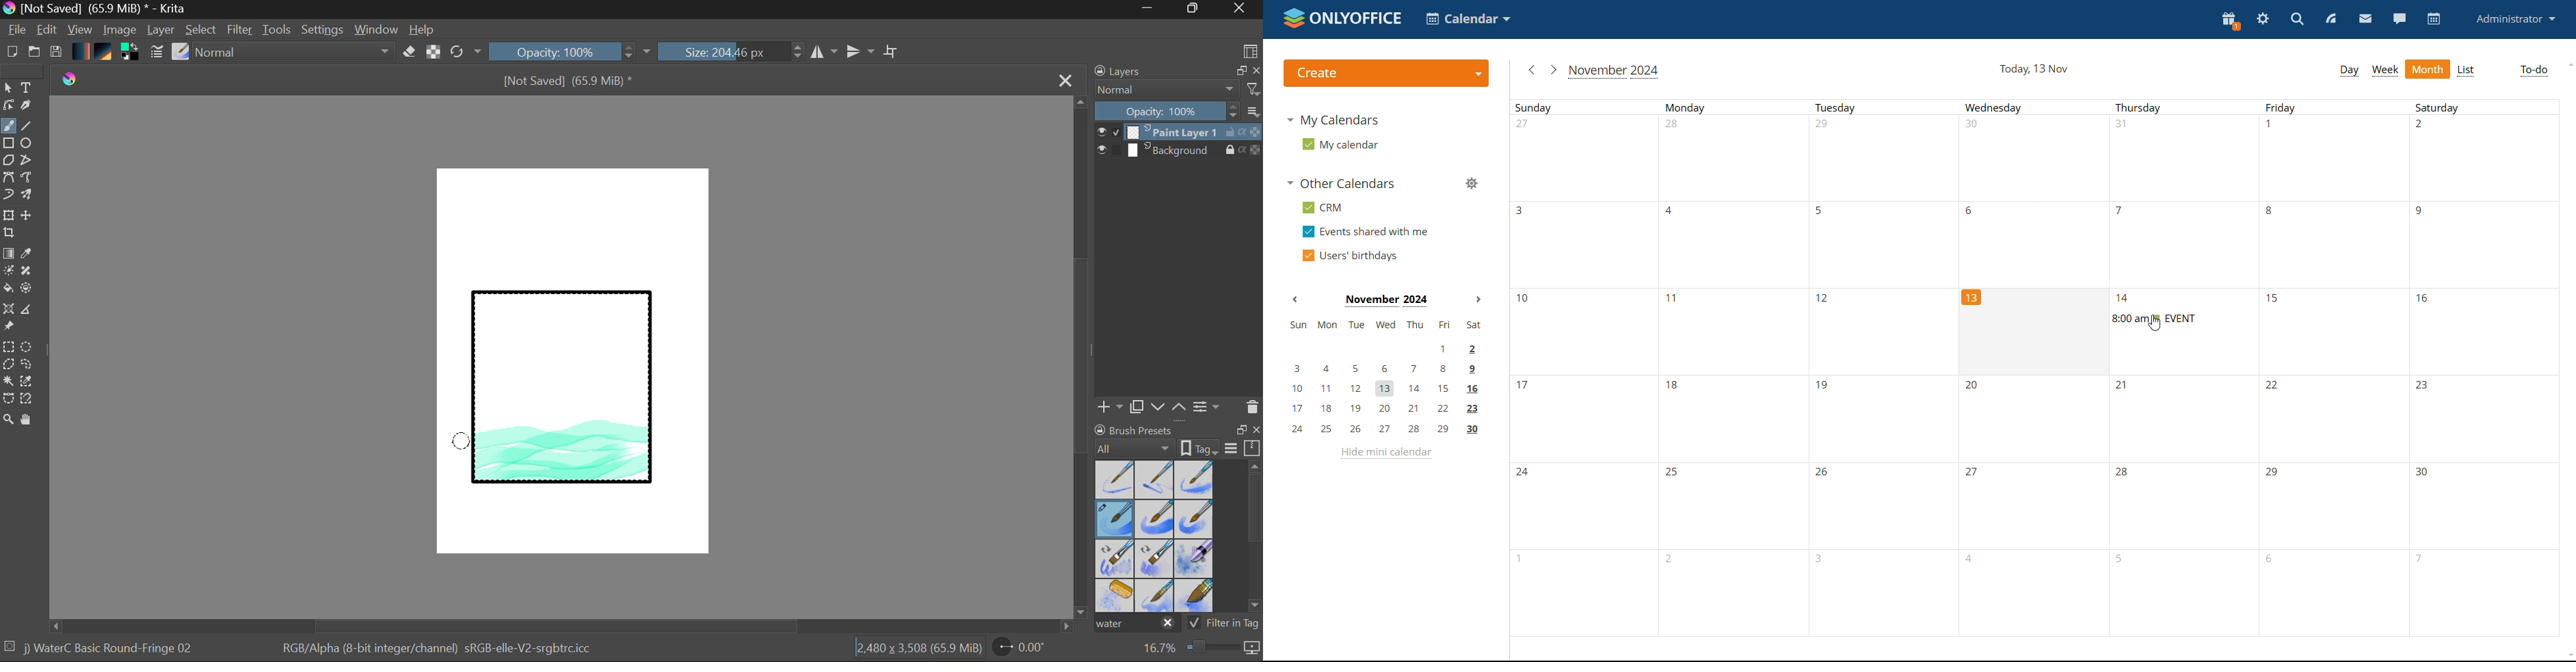 The height and width of the screenshot is (672, 2576). What do you see at coordinates (9, 144) in the screenshot?
I see `Rectangle` at bounding box center [9, 144].